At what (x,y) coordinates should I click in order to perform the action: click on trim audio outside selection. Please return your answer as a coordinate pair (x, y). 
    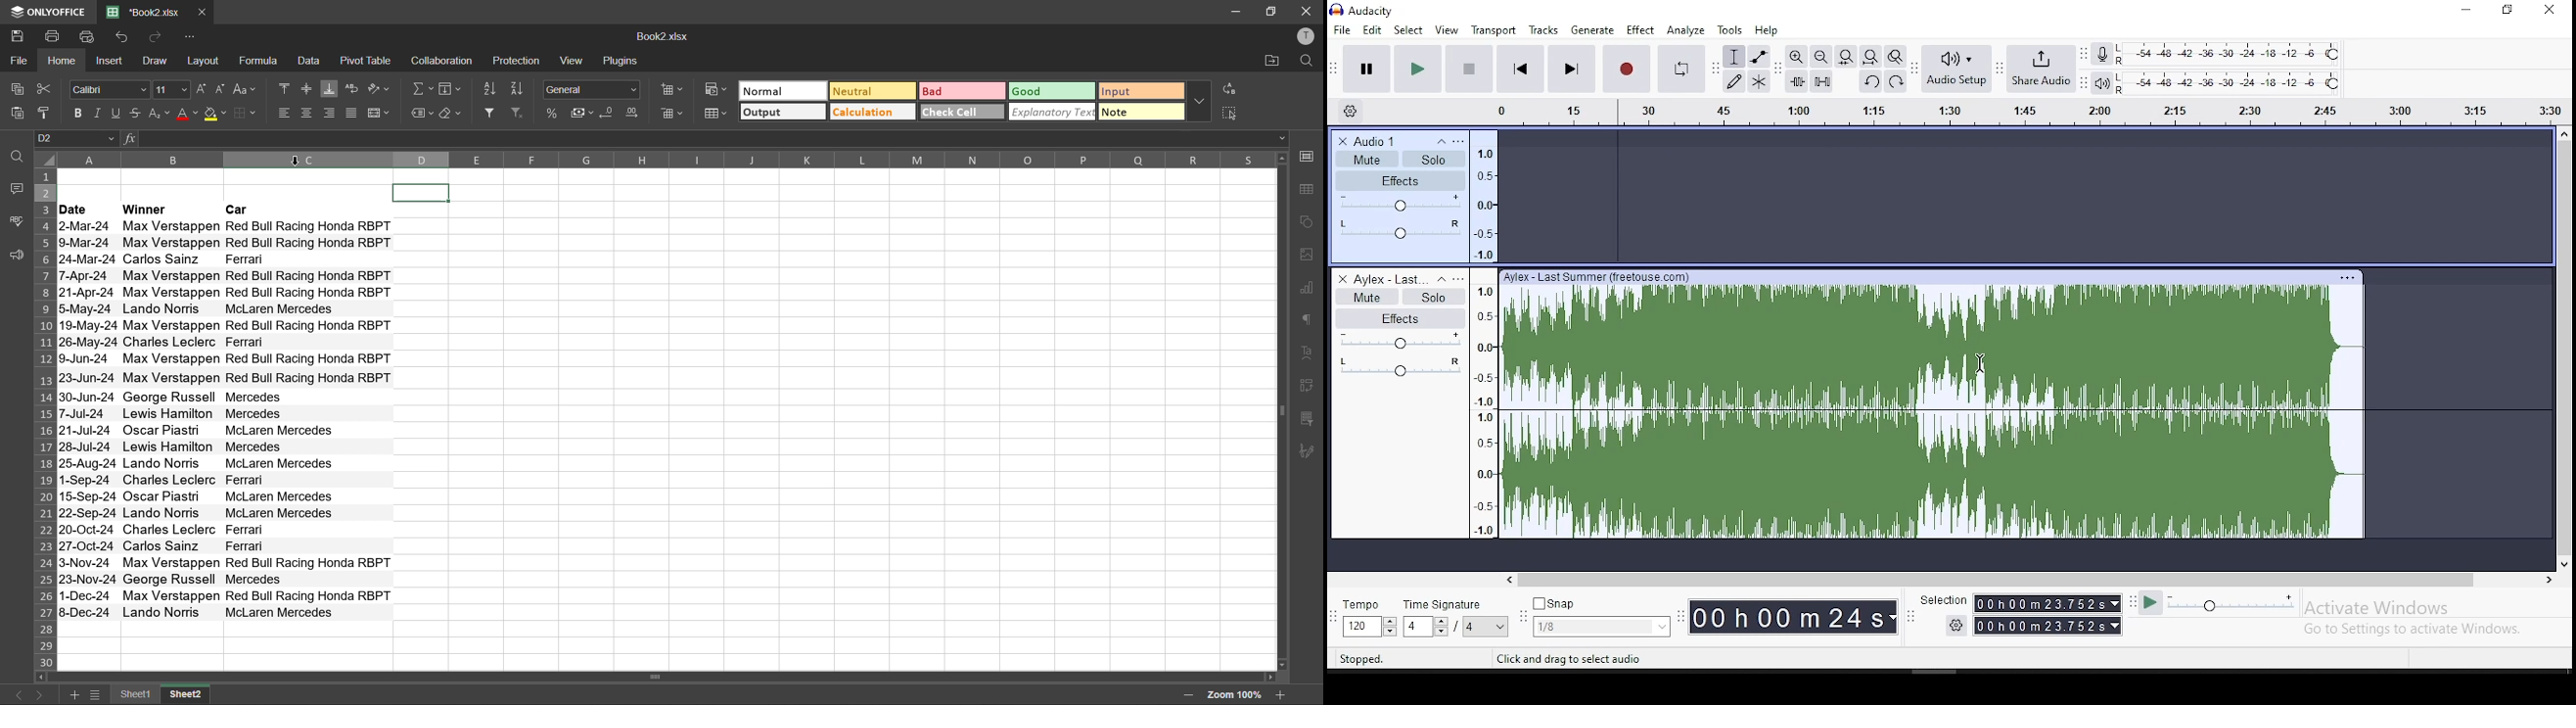
    Looking at the image, I should click on (1795, 80).